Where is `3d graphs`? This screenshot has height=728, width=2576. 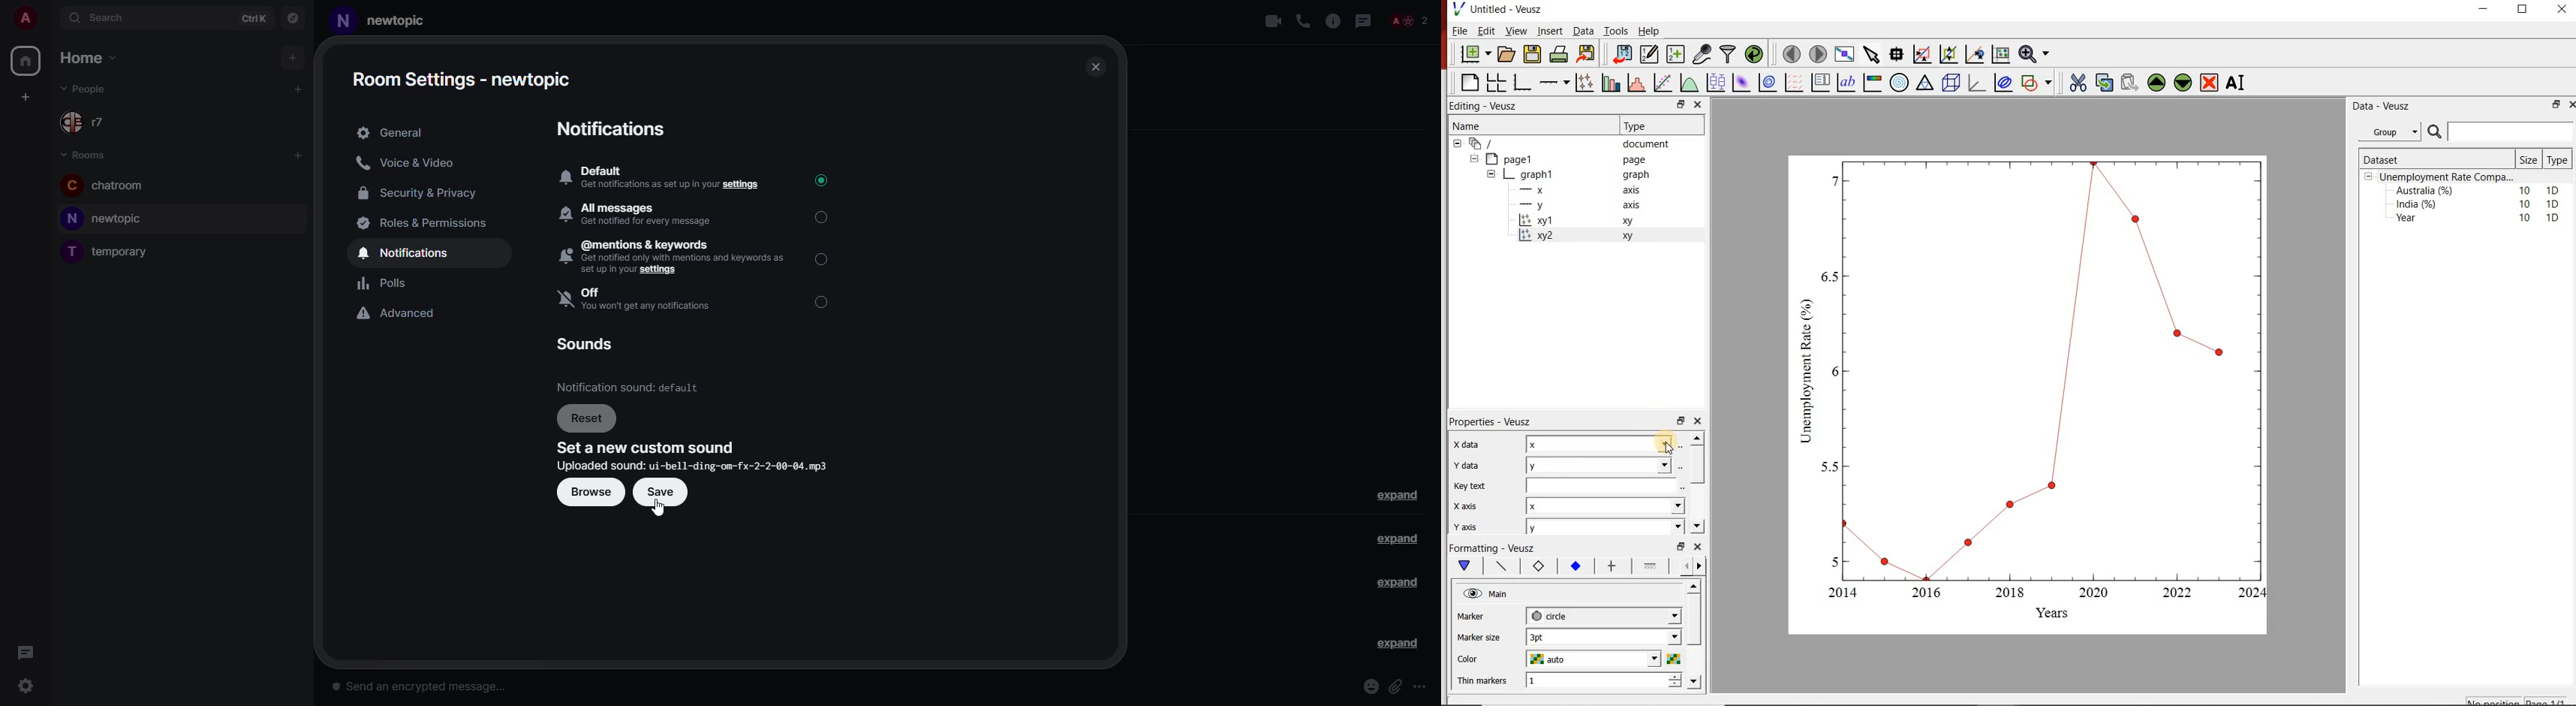
3d graphs is located at coordinates (1976, 83).